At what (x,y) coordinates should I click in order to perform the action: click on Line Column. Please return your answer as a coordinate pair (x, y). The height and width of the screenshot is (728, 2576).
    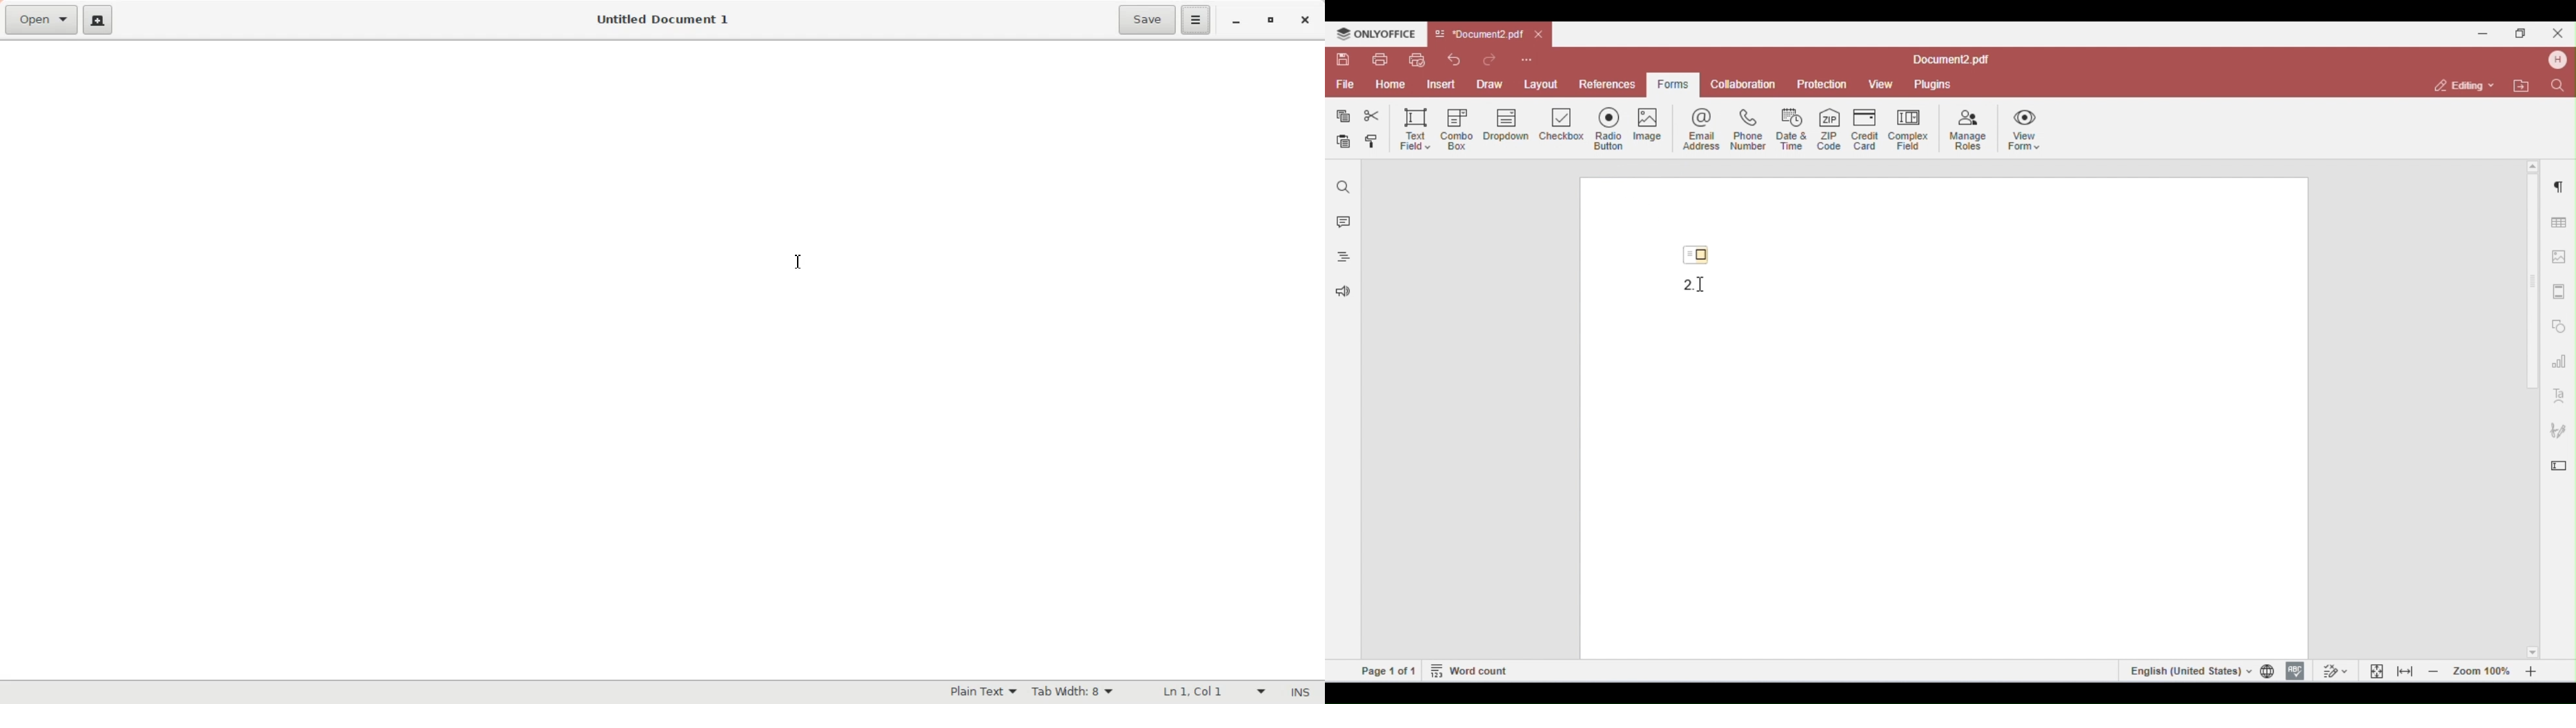
    Looking at the image, I should click on (1201, 692).